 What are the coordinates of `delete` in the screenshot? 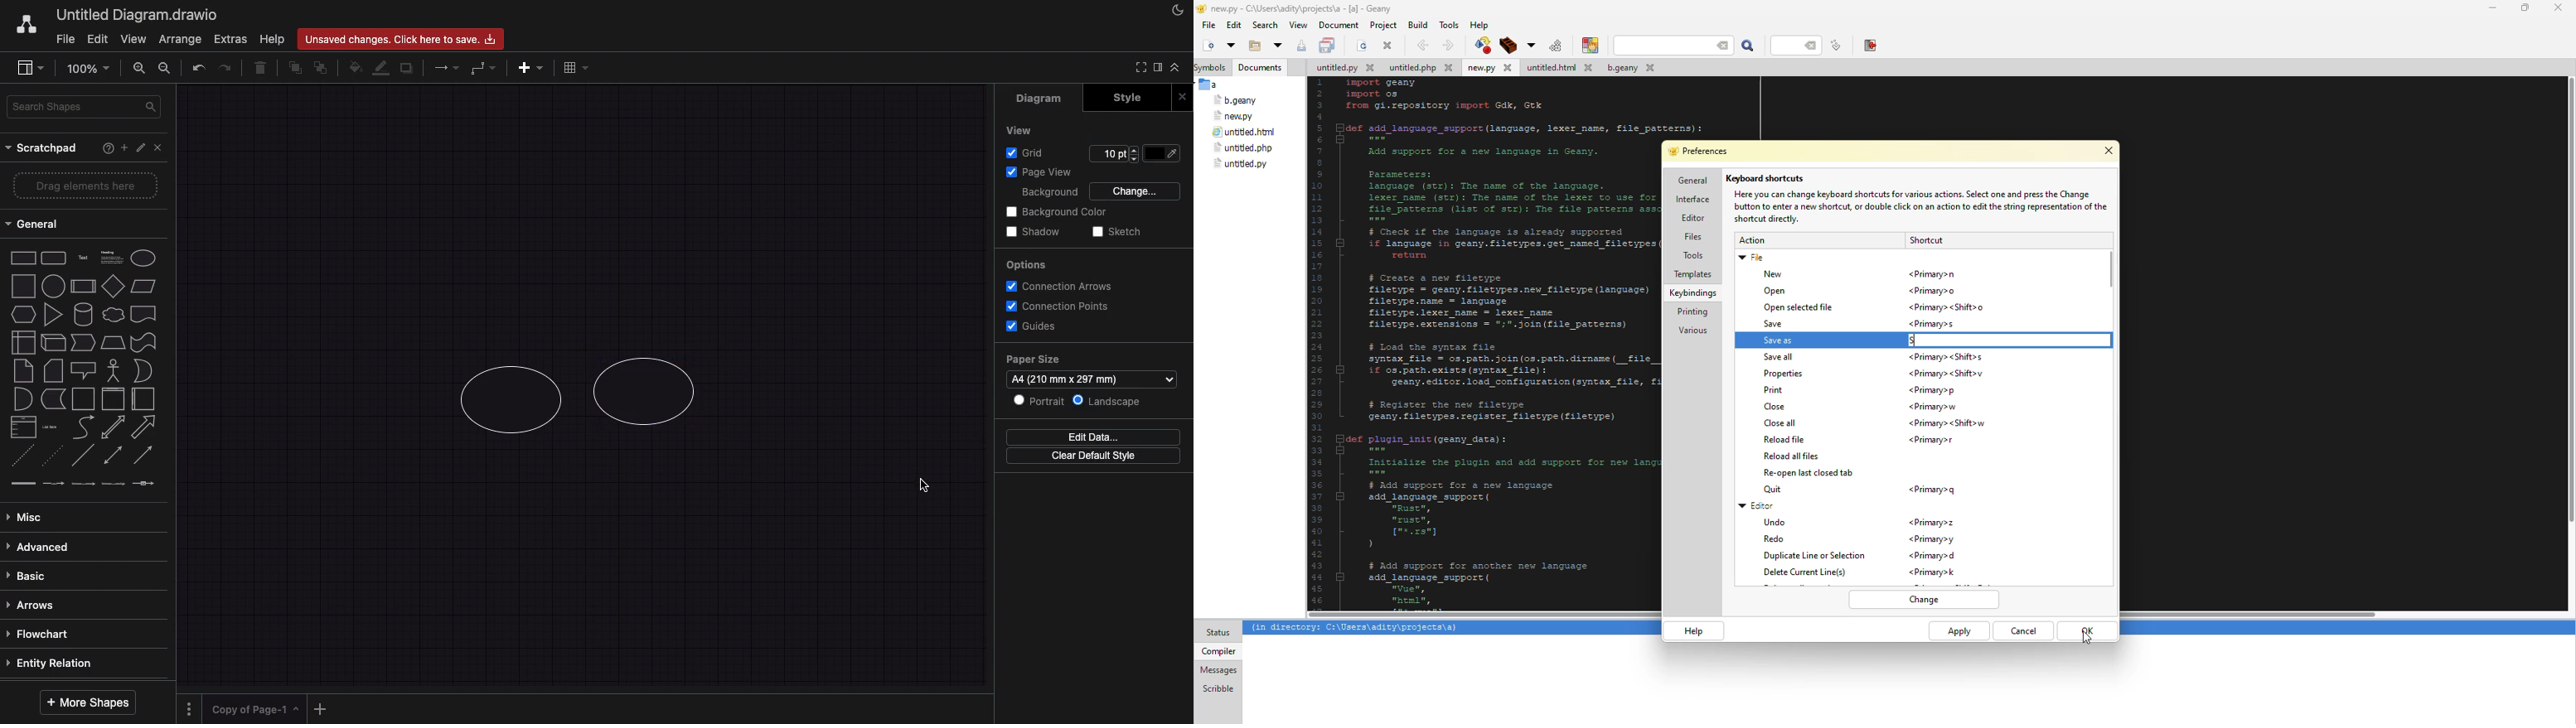 It's located at (261, 67).